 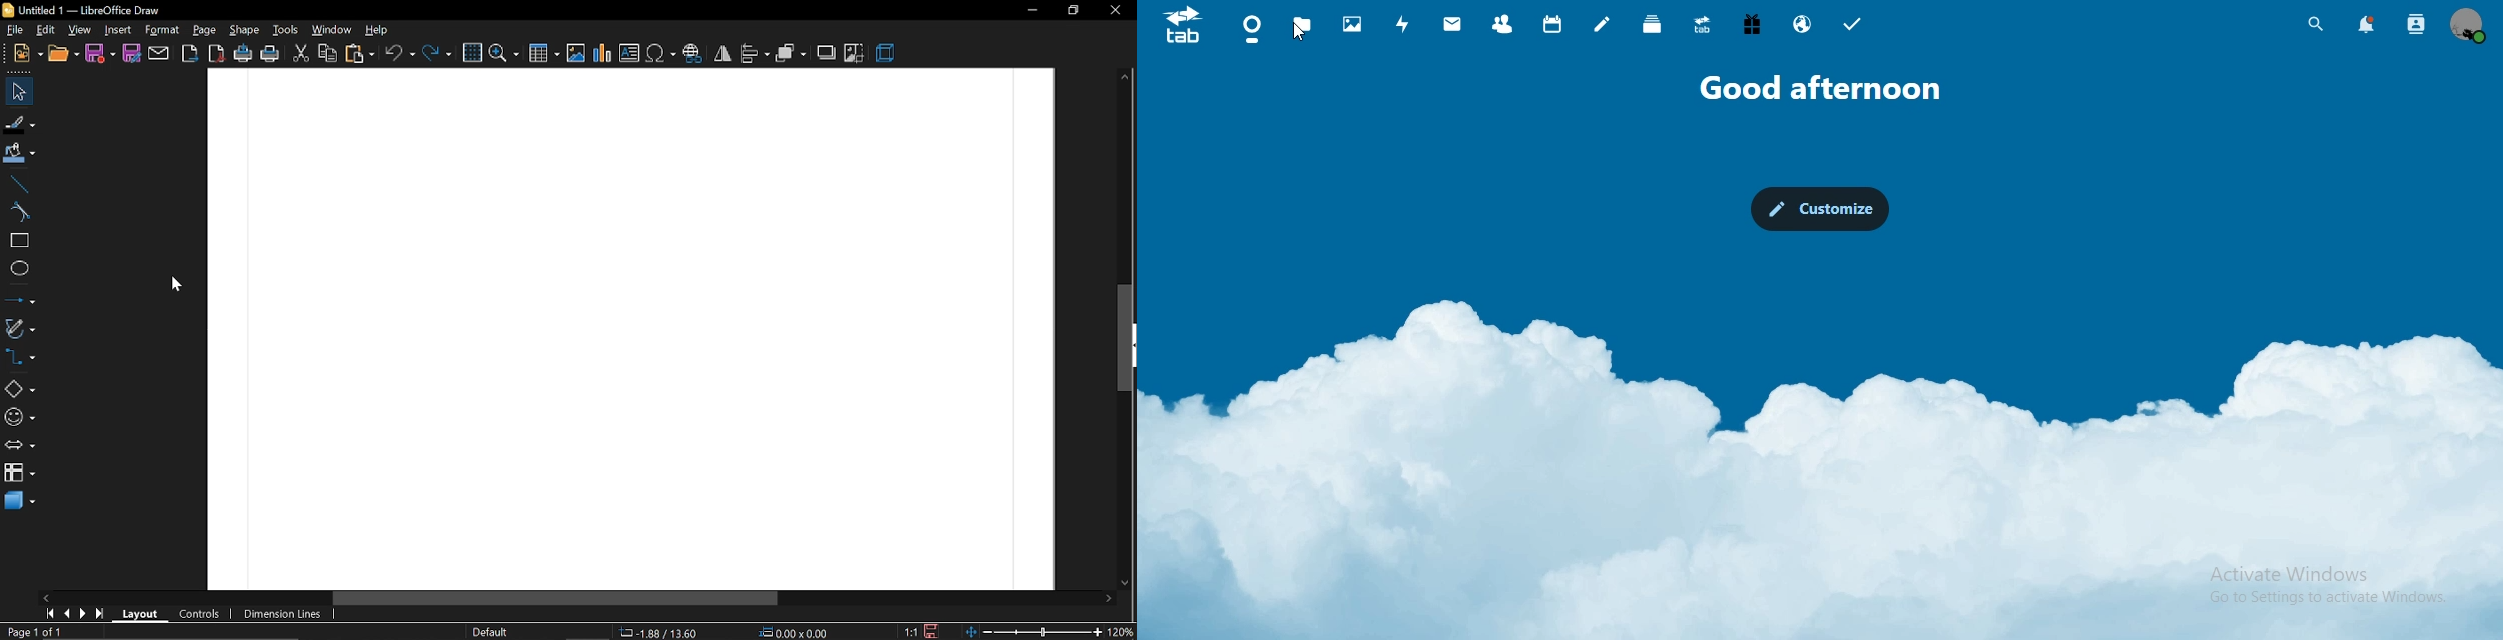 What do you see at coordinates (300, 54) in the screenshot?
I see `cut` at bounding box center [300, 54].